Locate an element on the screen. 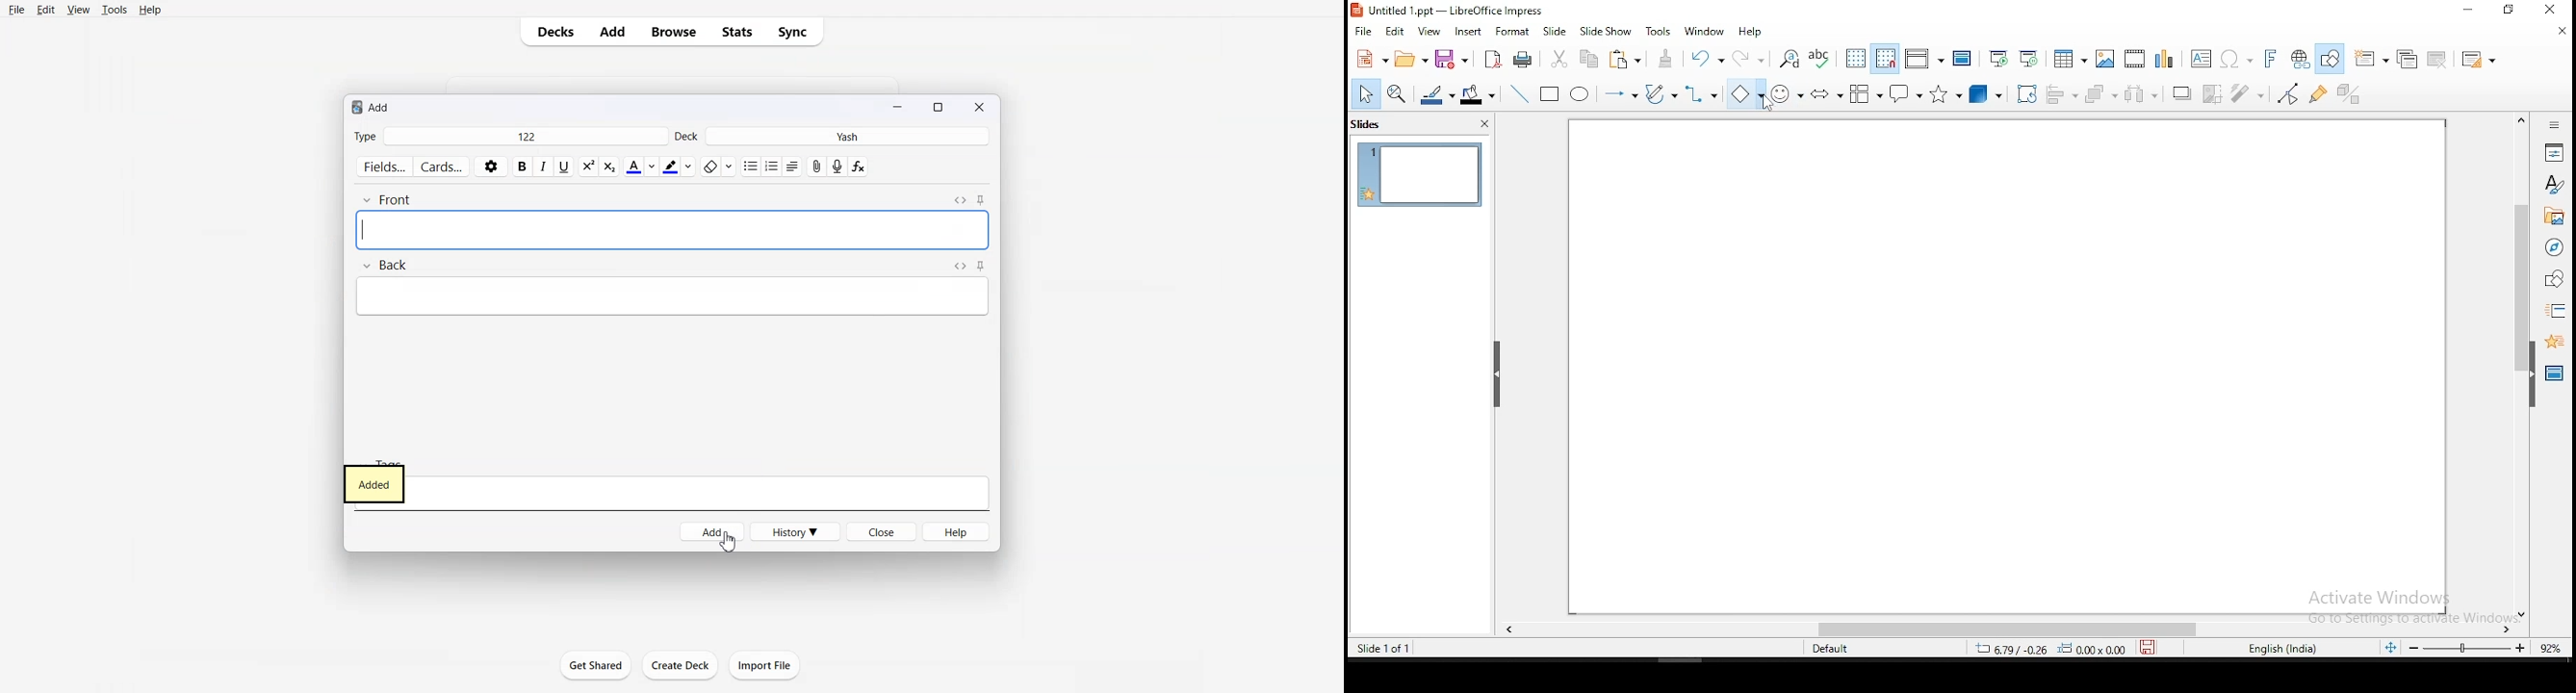 This screenshot has height=700, width=2576. Add is located at coordinates (611, 32).